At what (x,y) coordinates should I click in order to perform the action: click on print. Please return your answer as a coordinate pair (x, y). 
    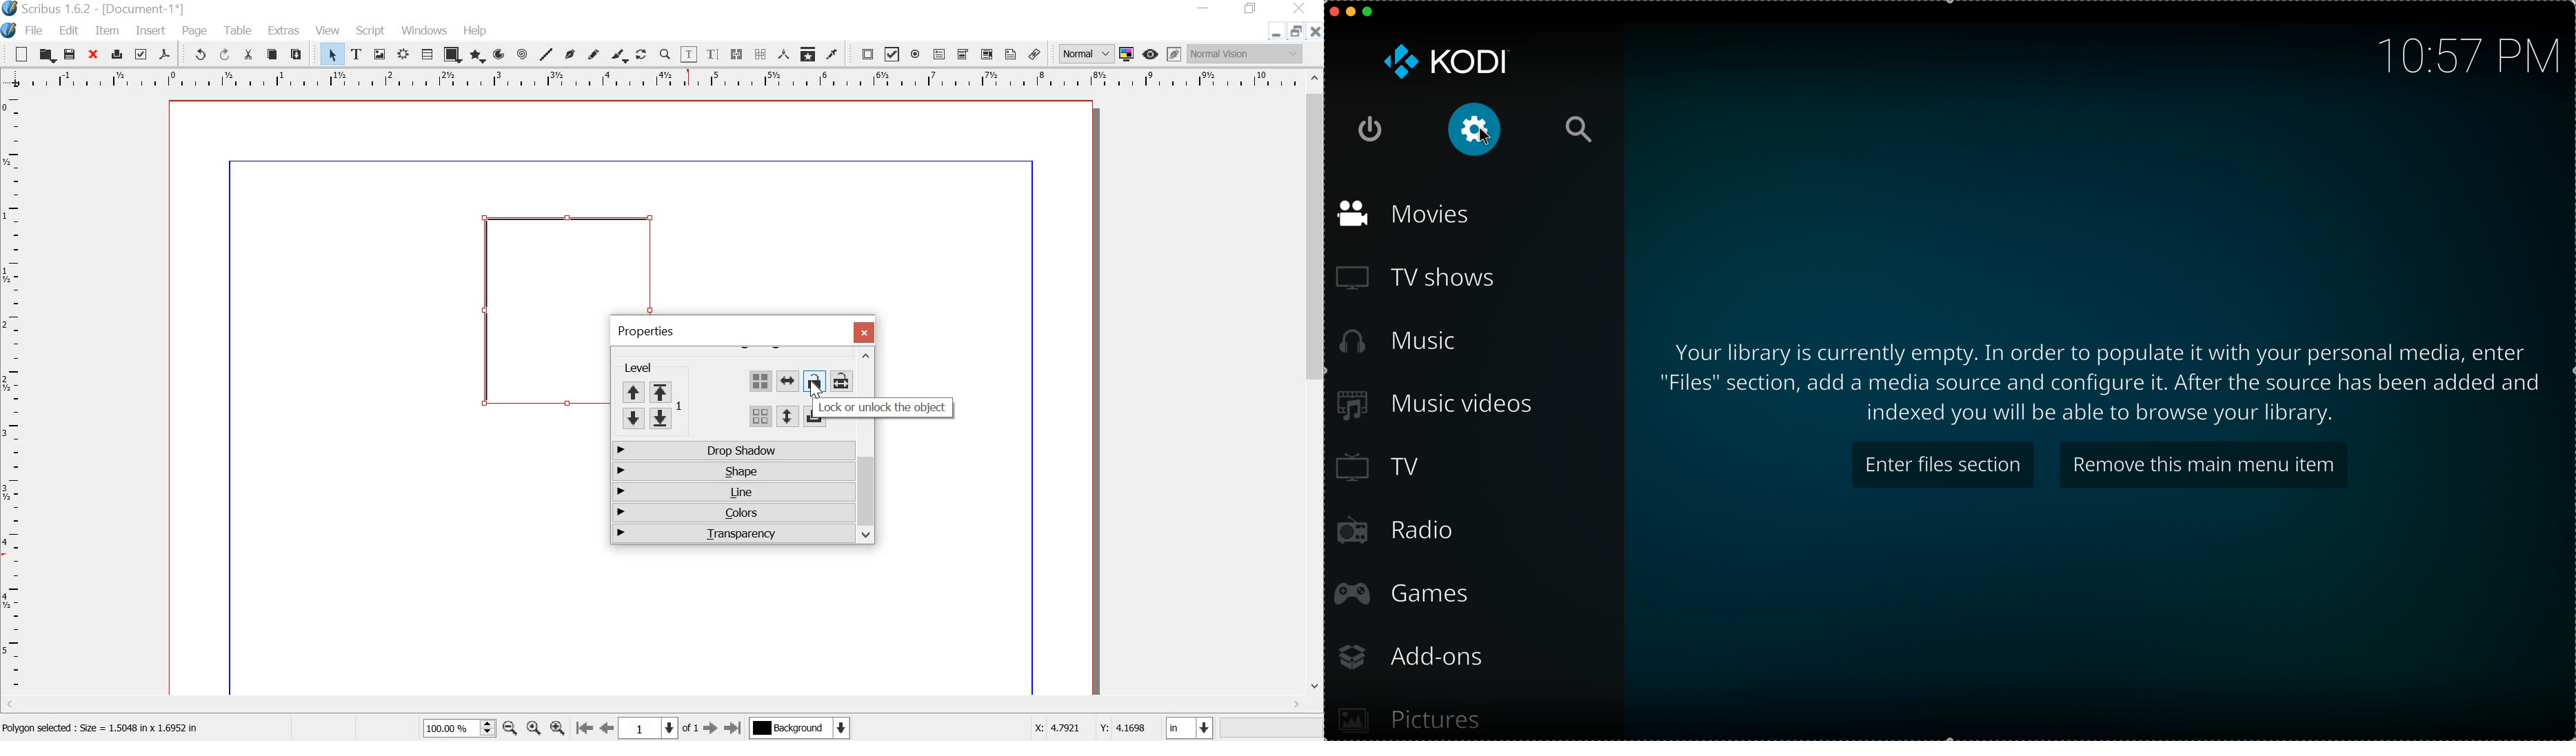
    Looking at the image, I should click on (117, 54).